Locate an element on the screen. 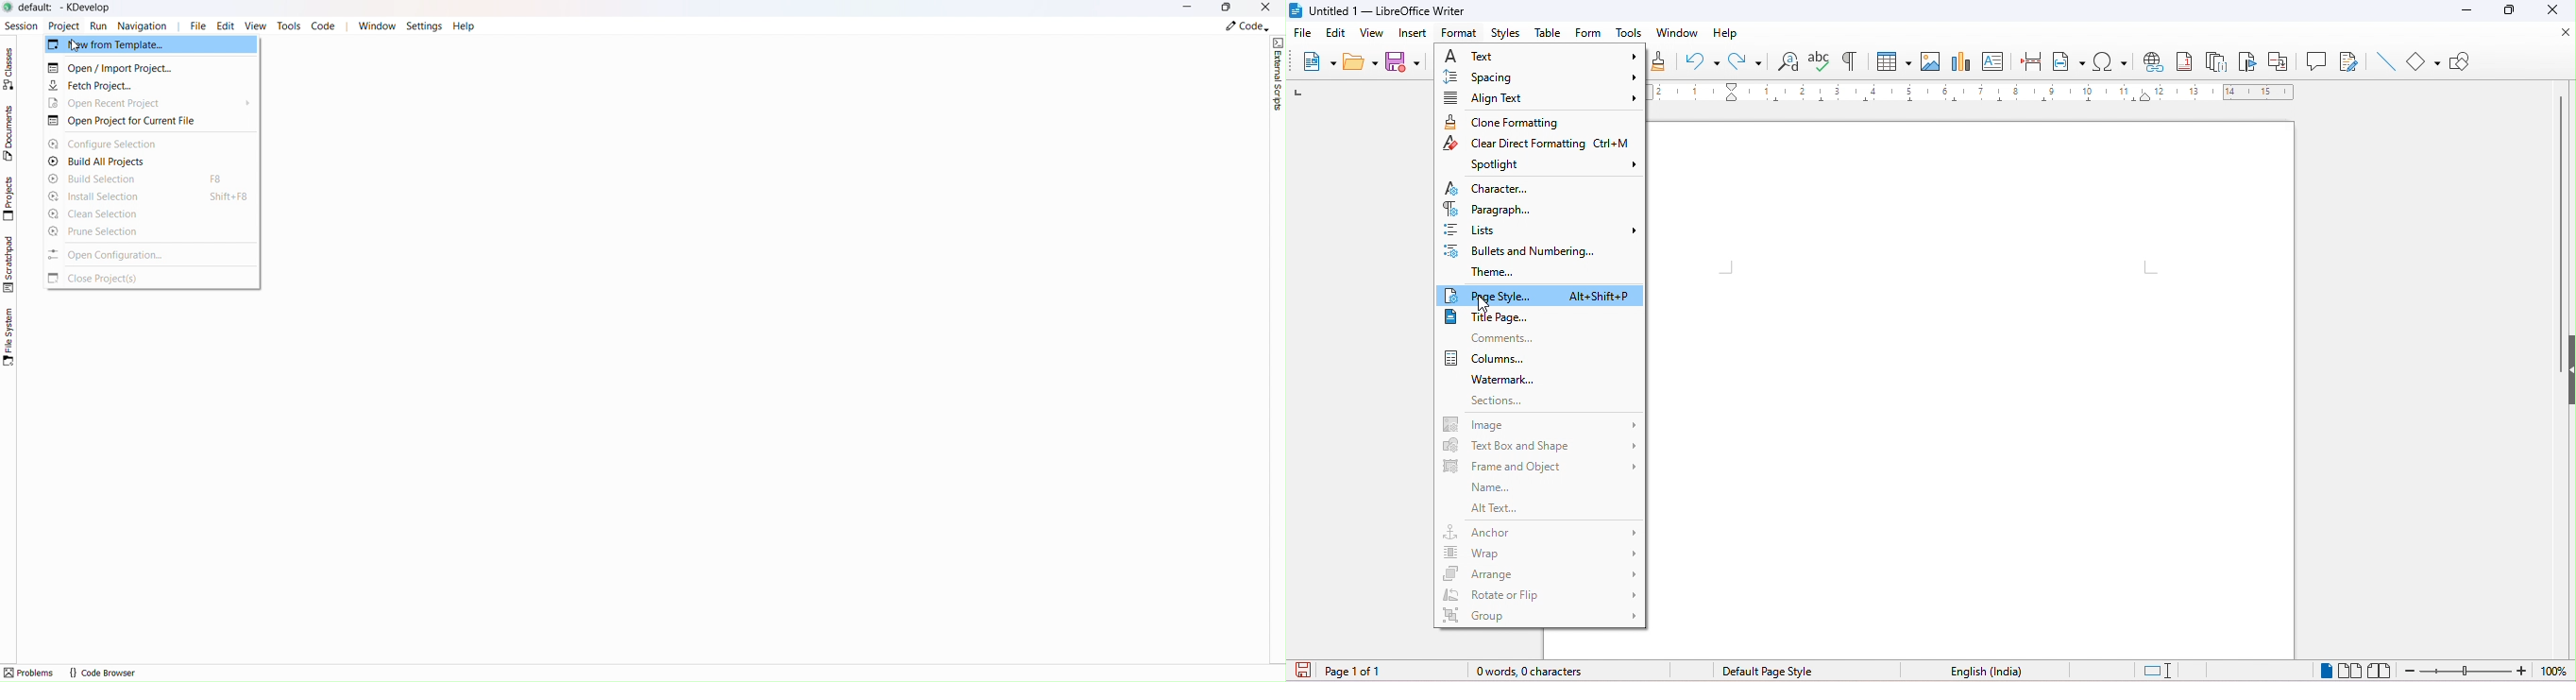 This screenshot has width=2576, height=700. footnote is located at coordinates (2185, 63).